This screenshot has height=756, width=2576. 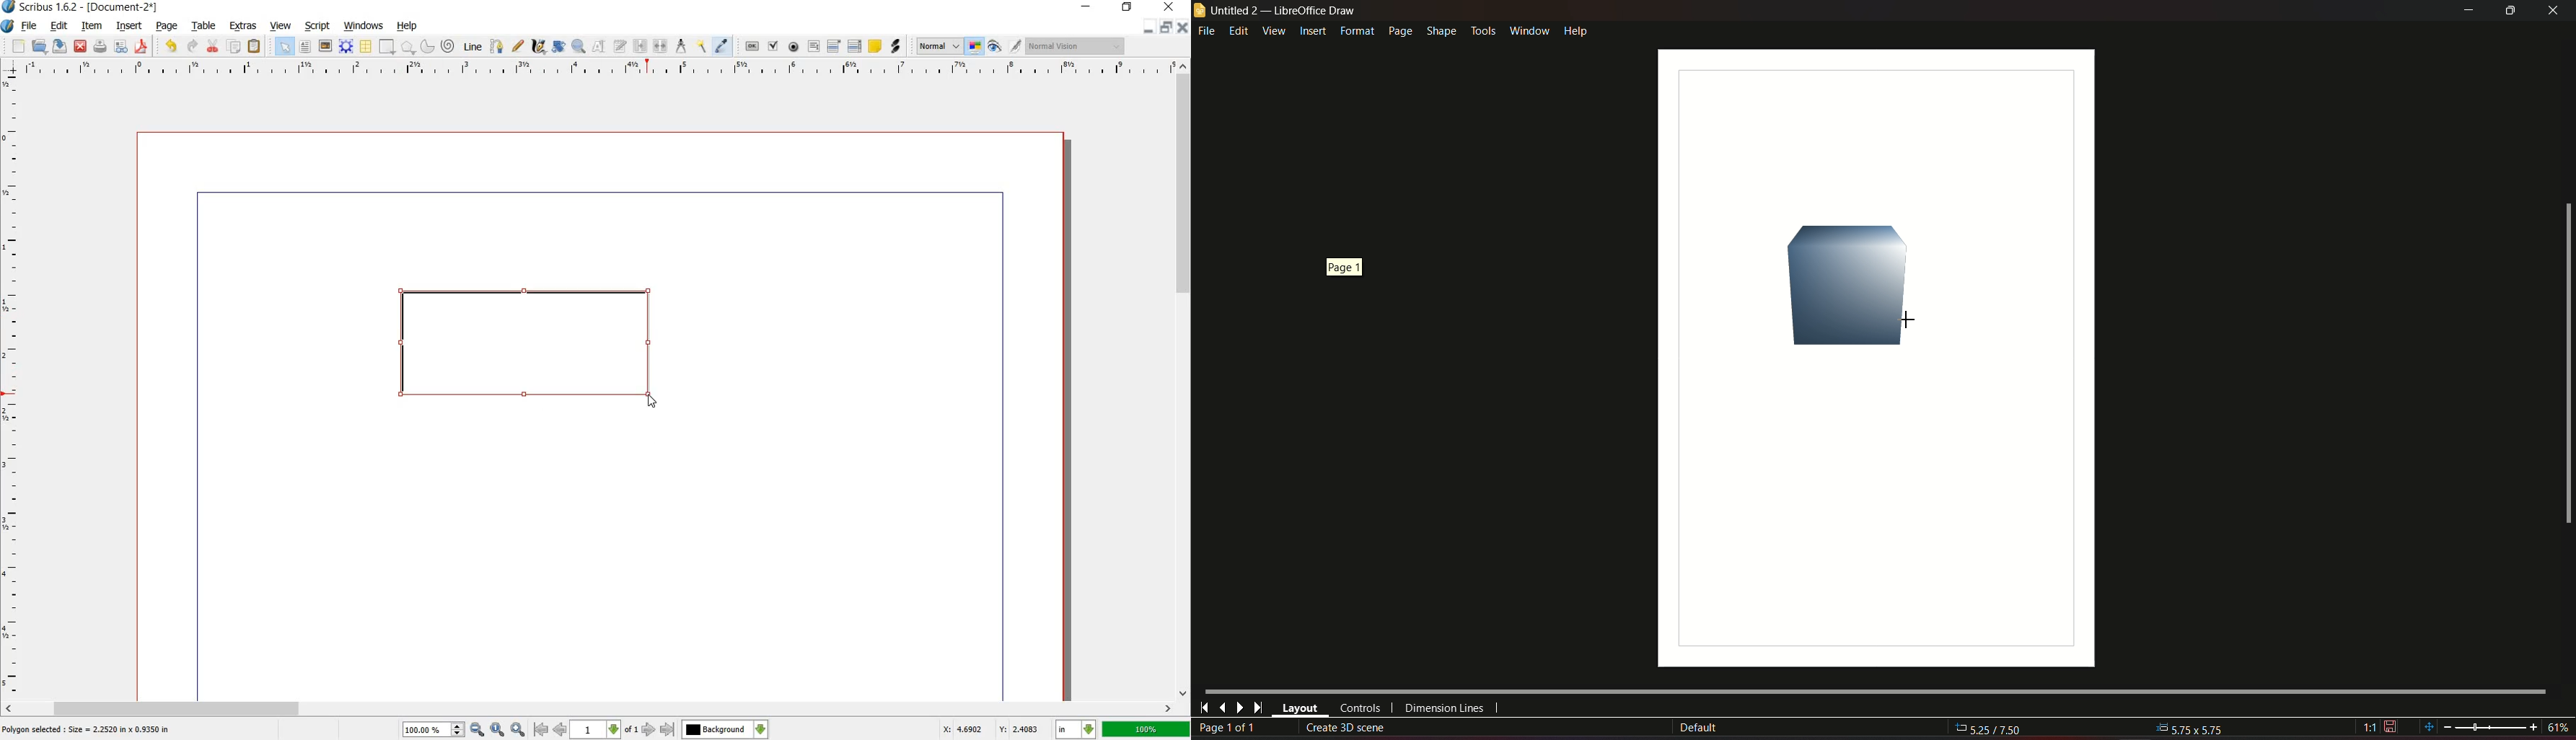 I want to click on PDF LIST BOX, so click(x=854, y=46).